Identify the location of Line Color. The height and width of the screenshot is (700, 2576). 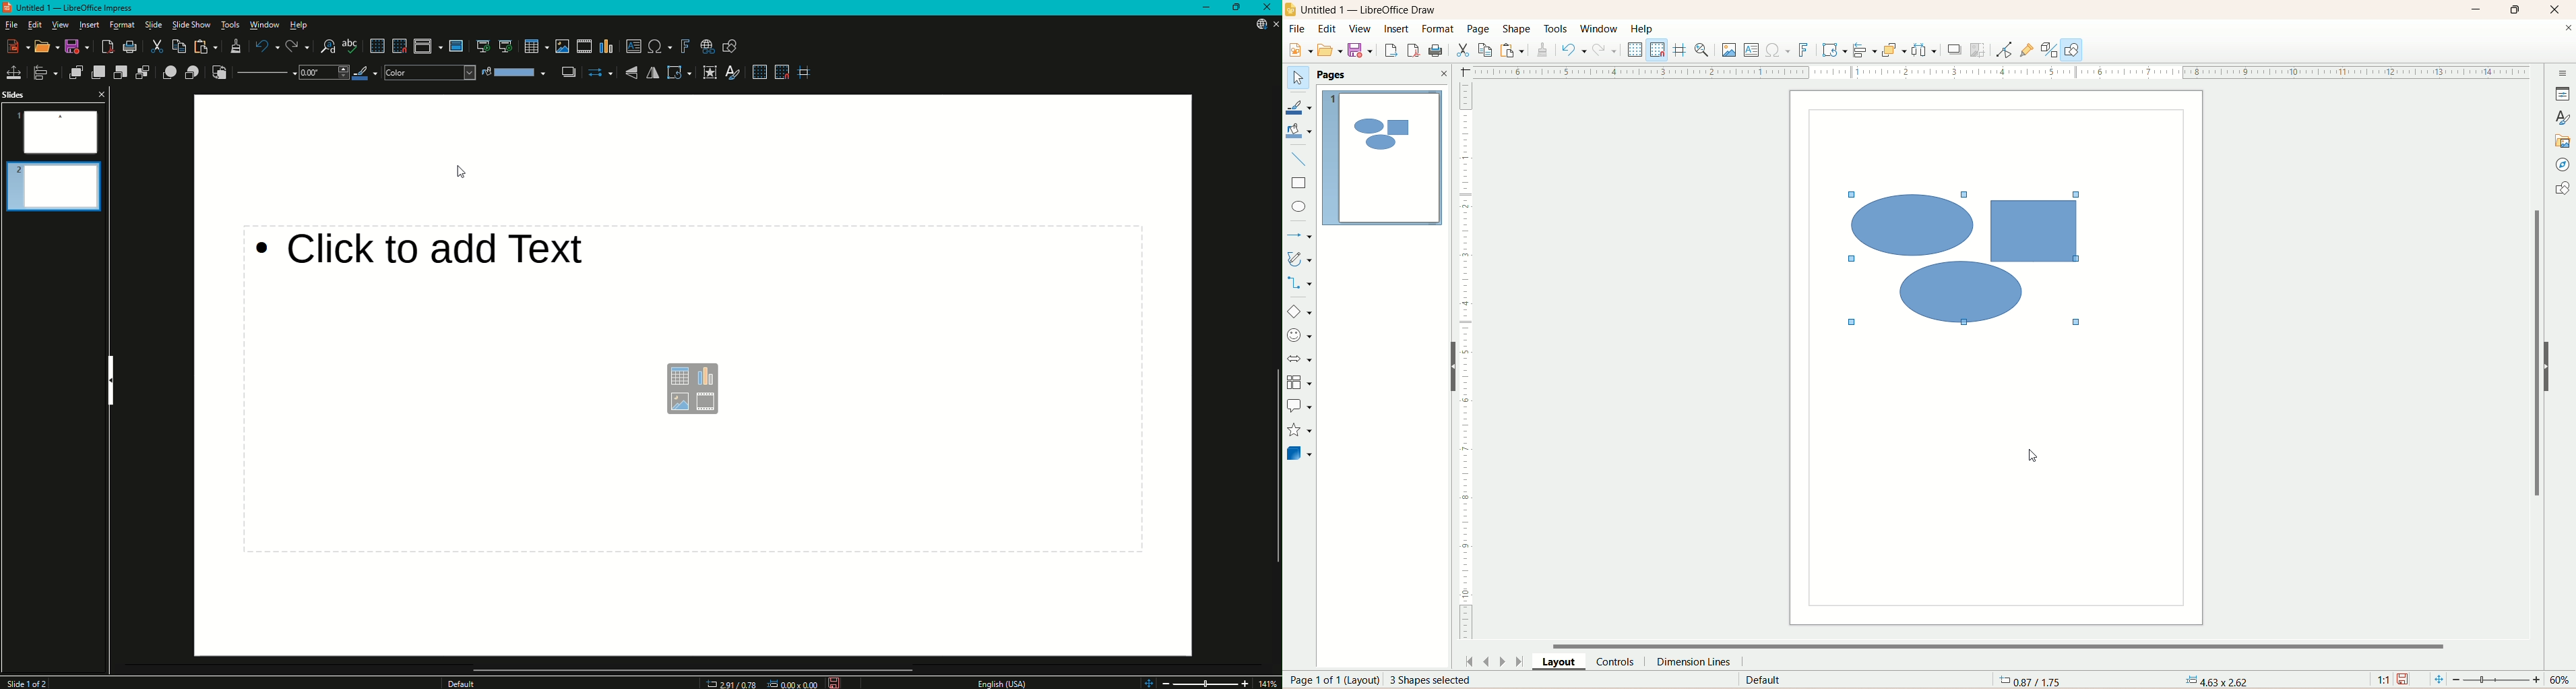
(363, 75).